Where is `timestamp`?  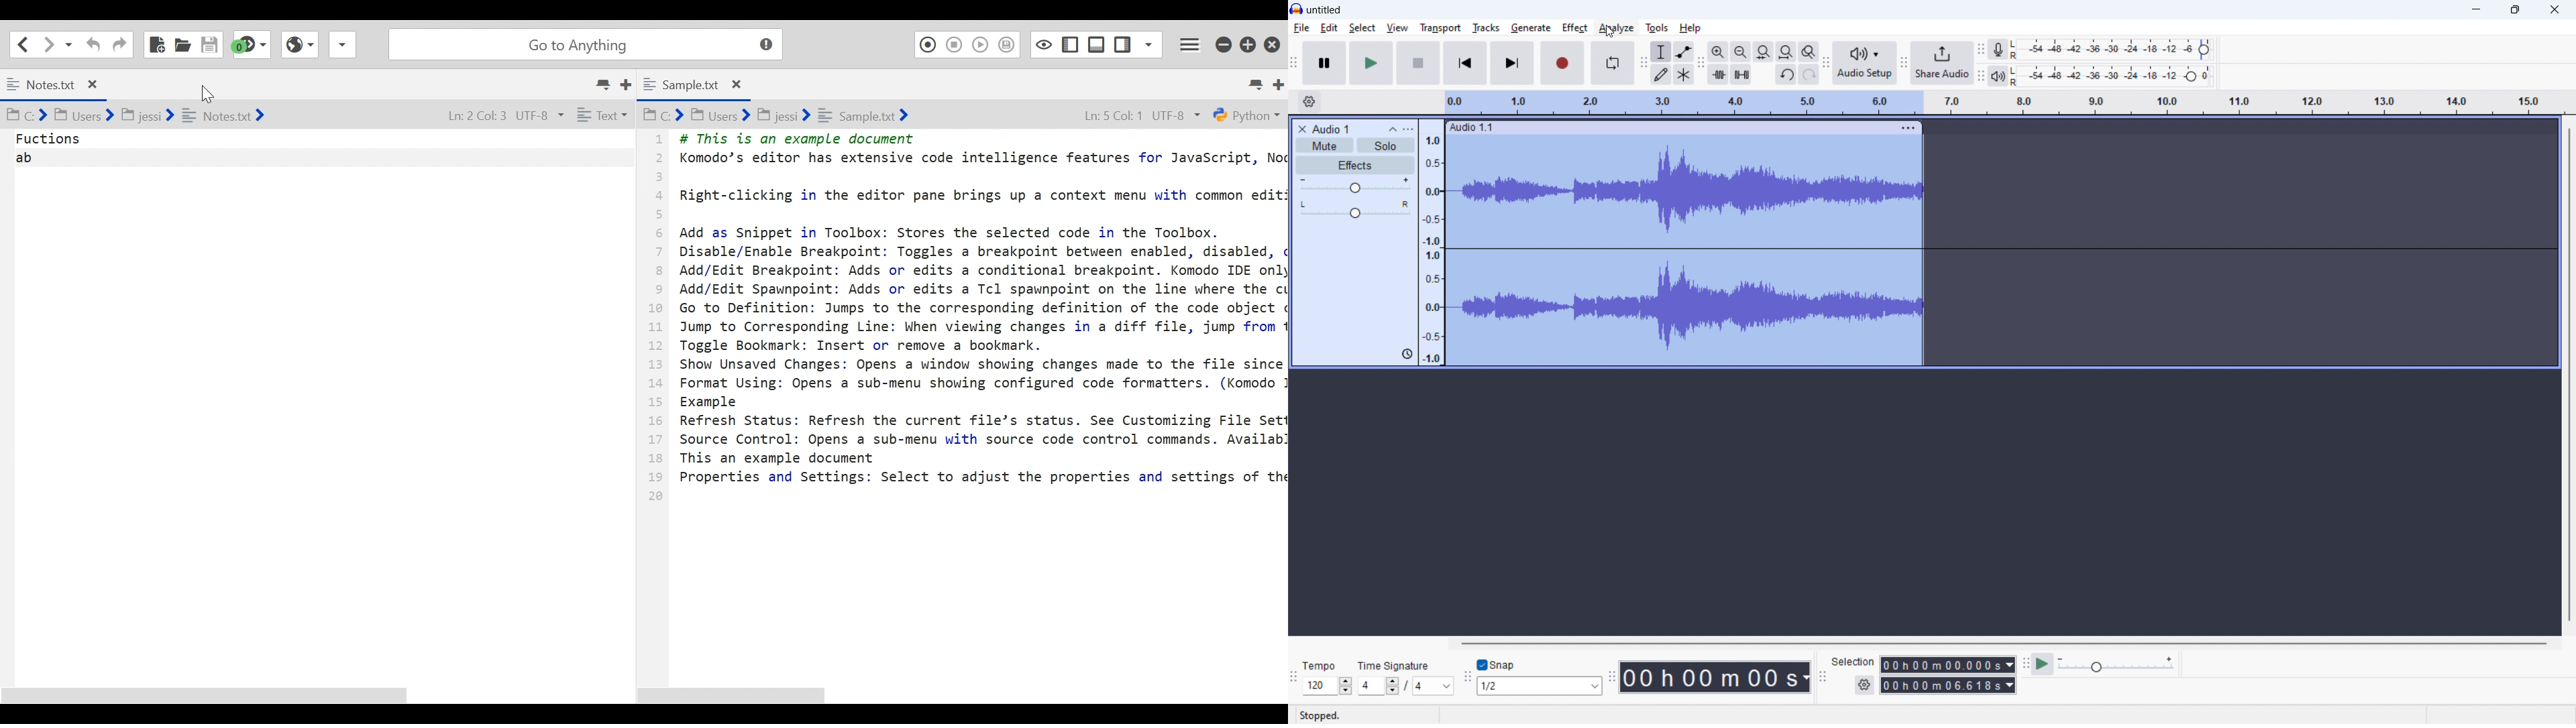
timestamp is located at coordinates (1716, 678).